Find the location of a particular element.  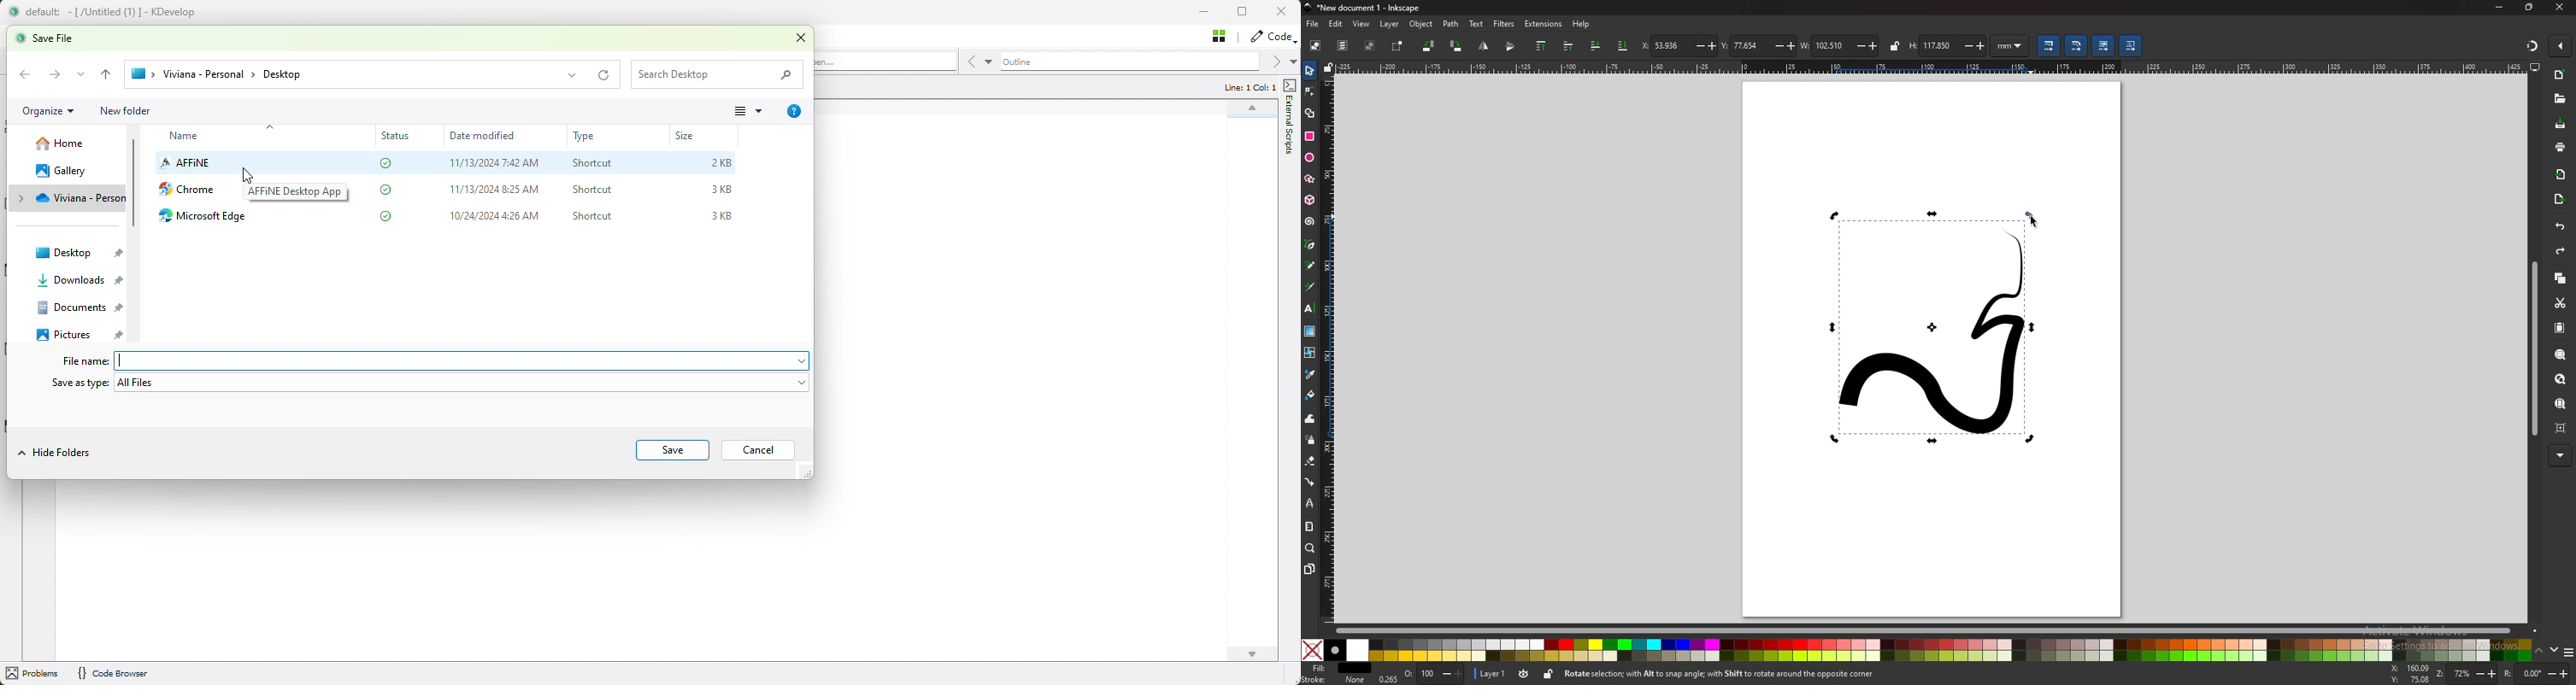

text is located at coordinates (1476, 24).